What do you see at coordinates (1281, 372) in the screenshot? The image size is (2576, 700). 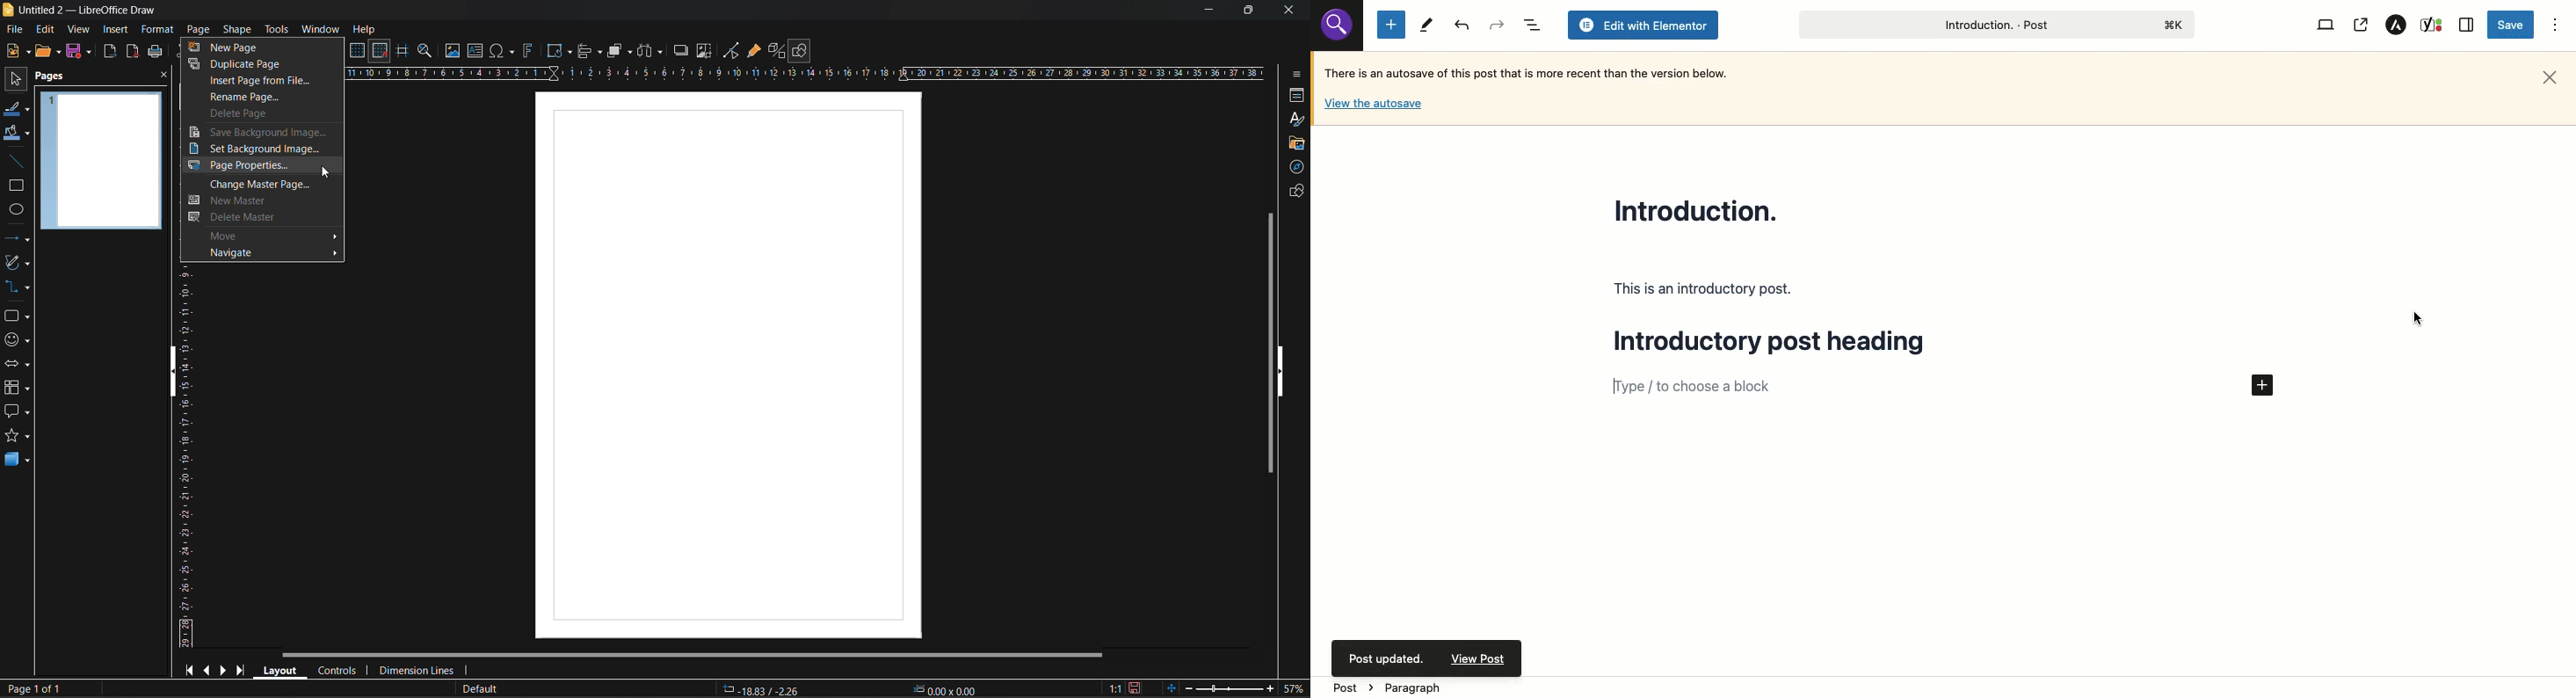 I see `hide` at bounding box center [1281, 372].